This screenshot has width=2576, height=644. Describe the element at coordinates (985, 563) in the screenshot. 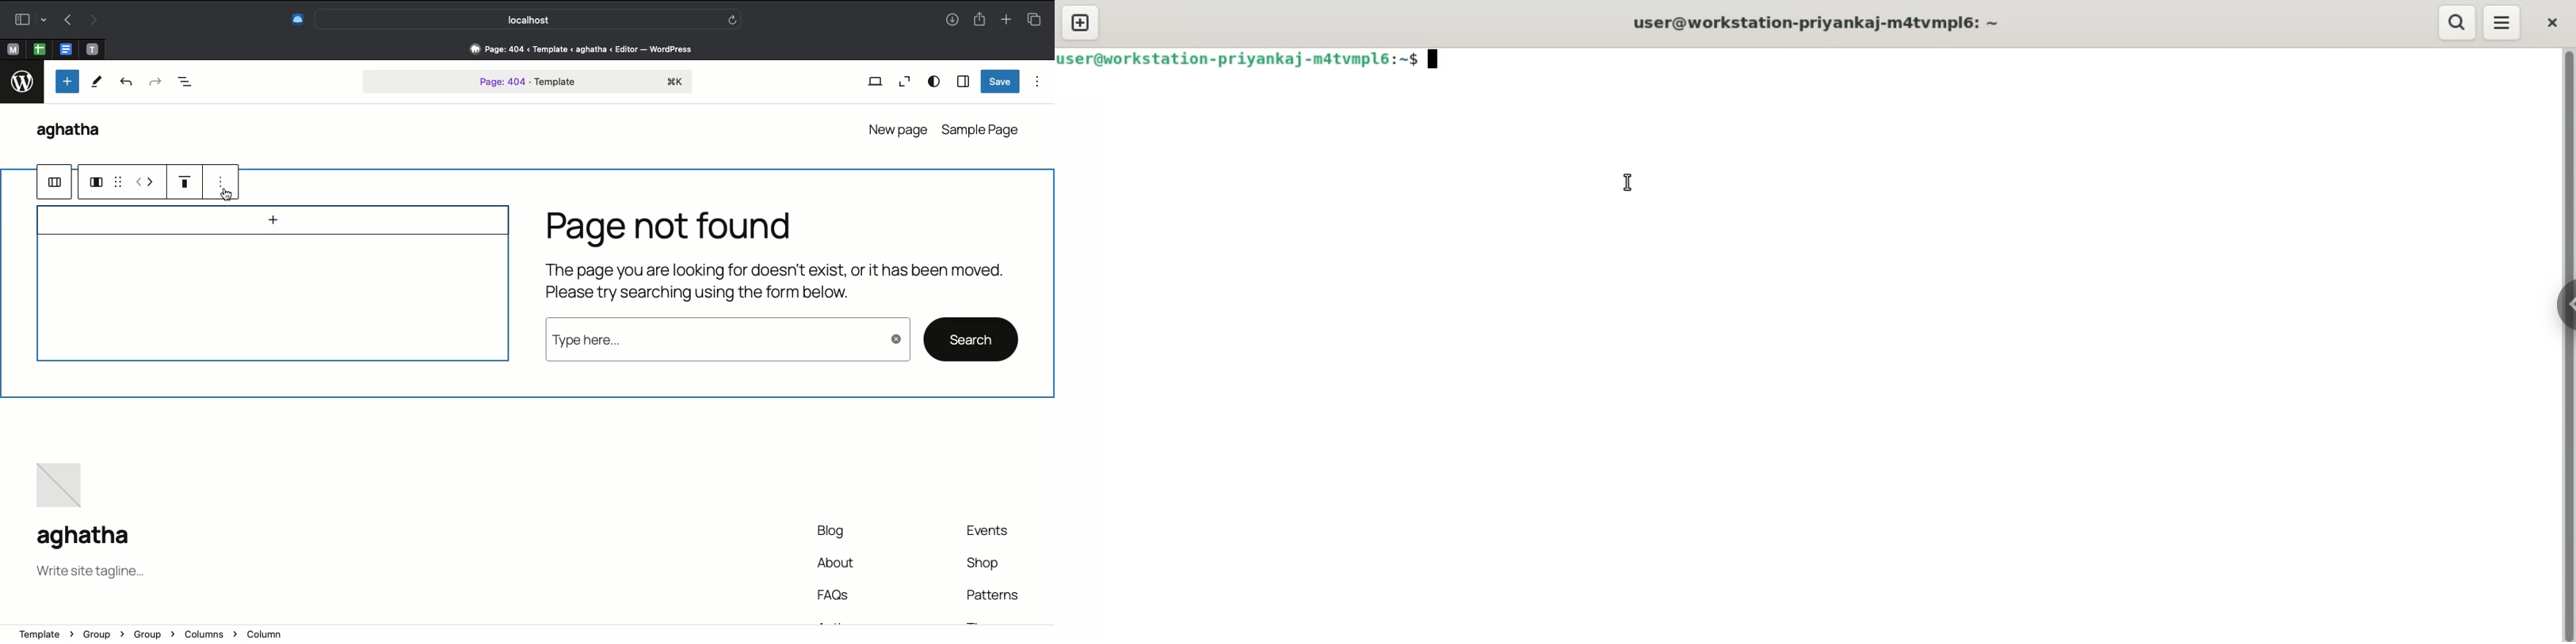

I see `Shop` at that location.